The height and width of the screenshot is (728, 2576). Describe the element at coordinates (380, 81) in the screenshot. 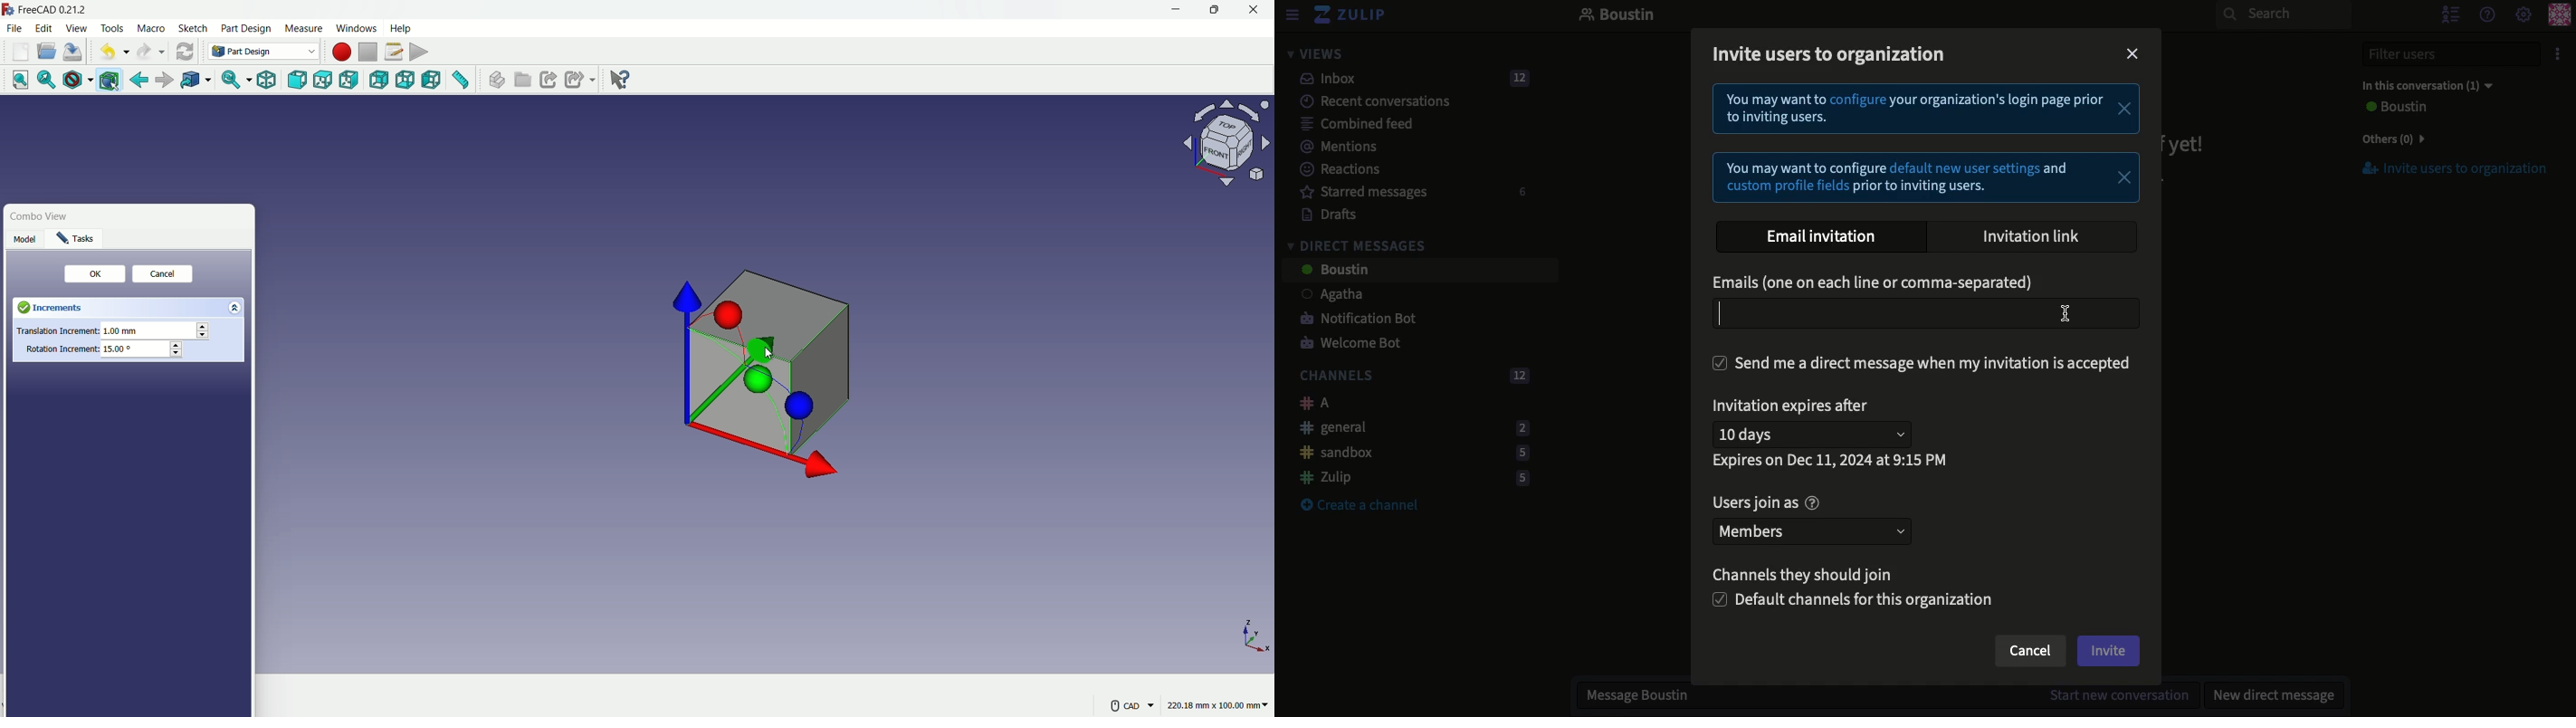

I see `back view` at that location.